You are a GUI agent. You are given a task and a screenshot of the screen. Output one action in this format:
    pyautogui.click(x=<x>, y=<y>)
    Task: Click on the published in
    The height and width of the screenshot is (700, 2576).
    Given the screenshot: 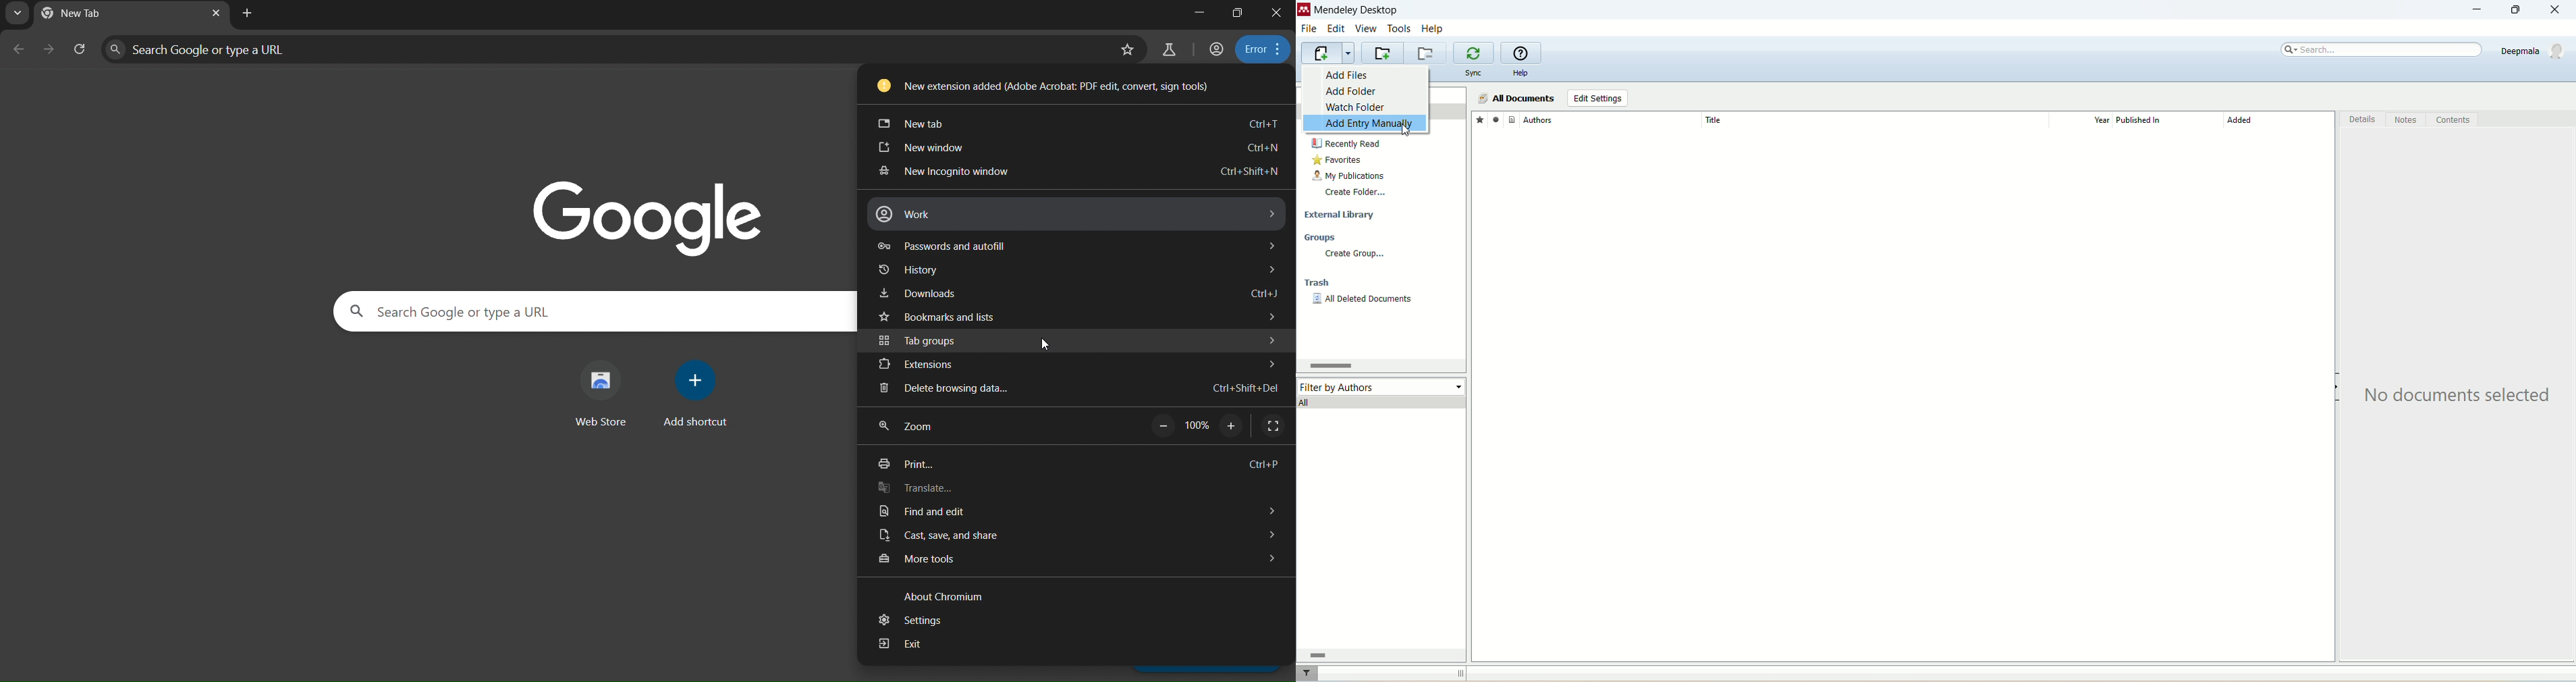 What is the action you would take?
    pyautogui.click(x=2163, y=120)
    